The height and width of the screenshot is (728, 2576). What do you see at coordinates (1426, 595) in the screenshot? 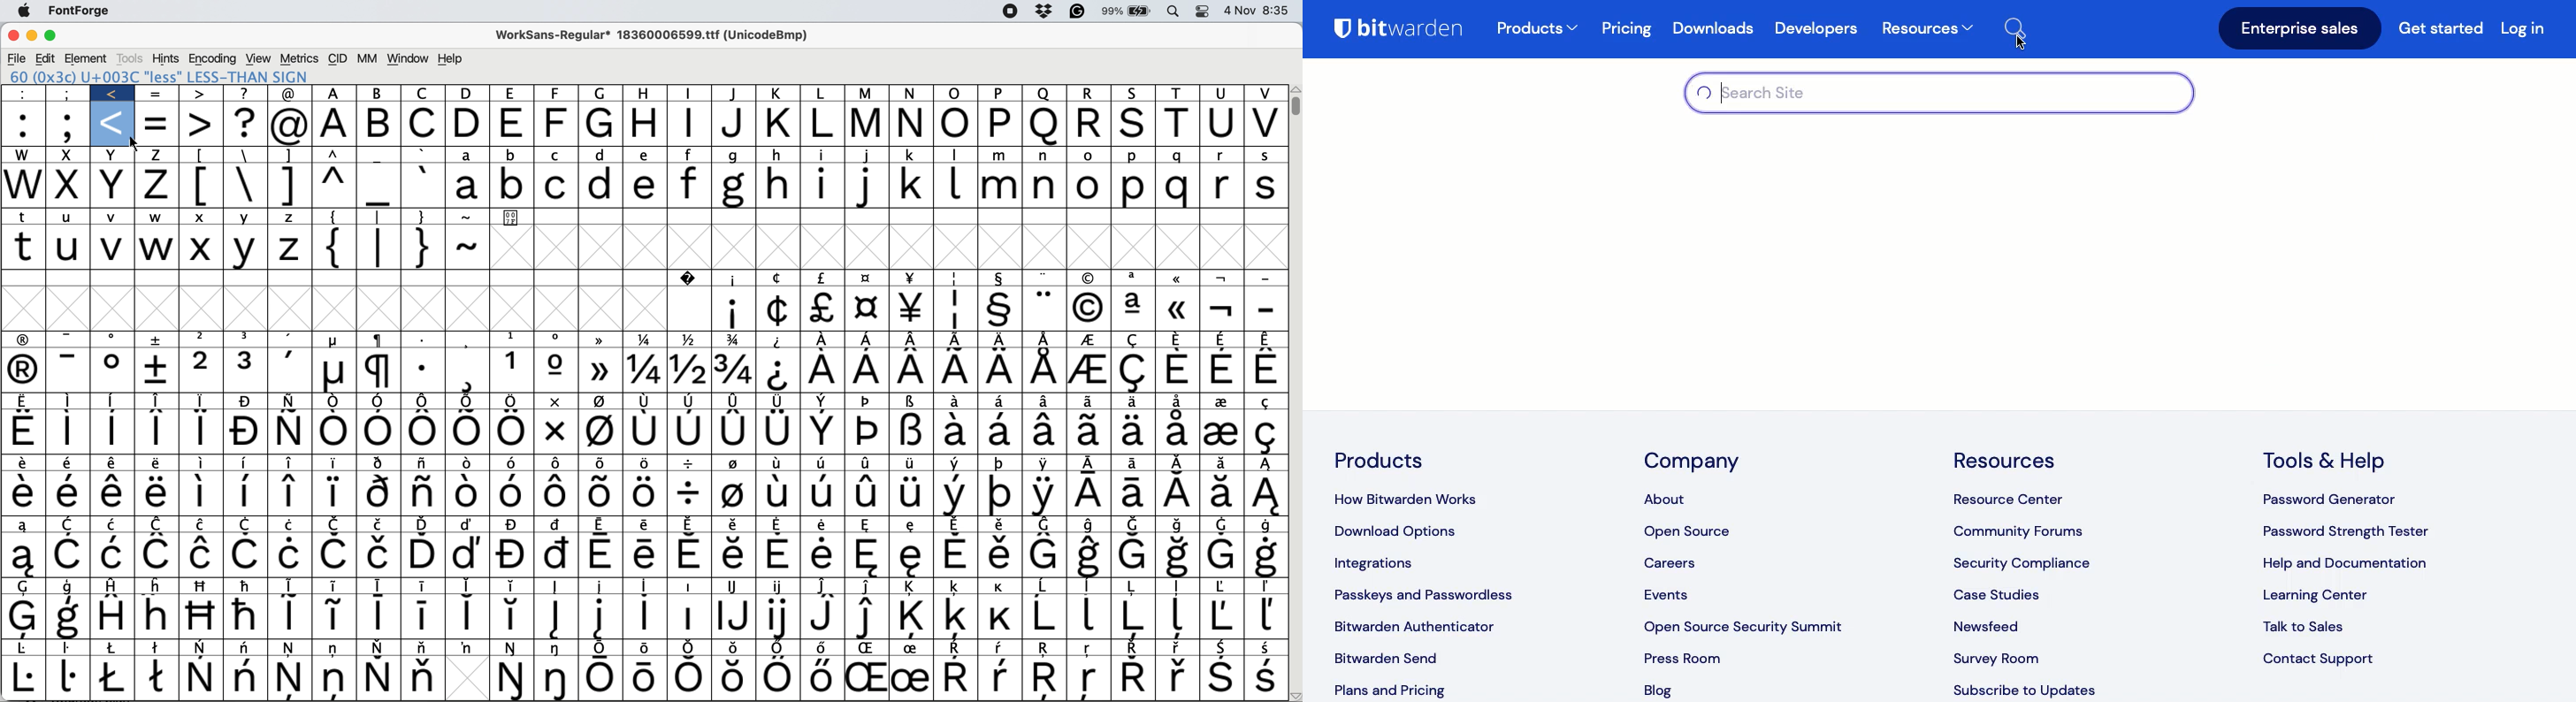
I see `passkeys and passwords` at bounding box center [1426, 595].